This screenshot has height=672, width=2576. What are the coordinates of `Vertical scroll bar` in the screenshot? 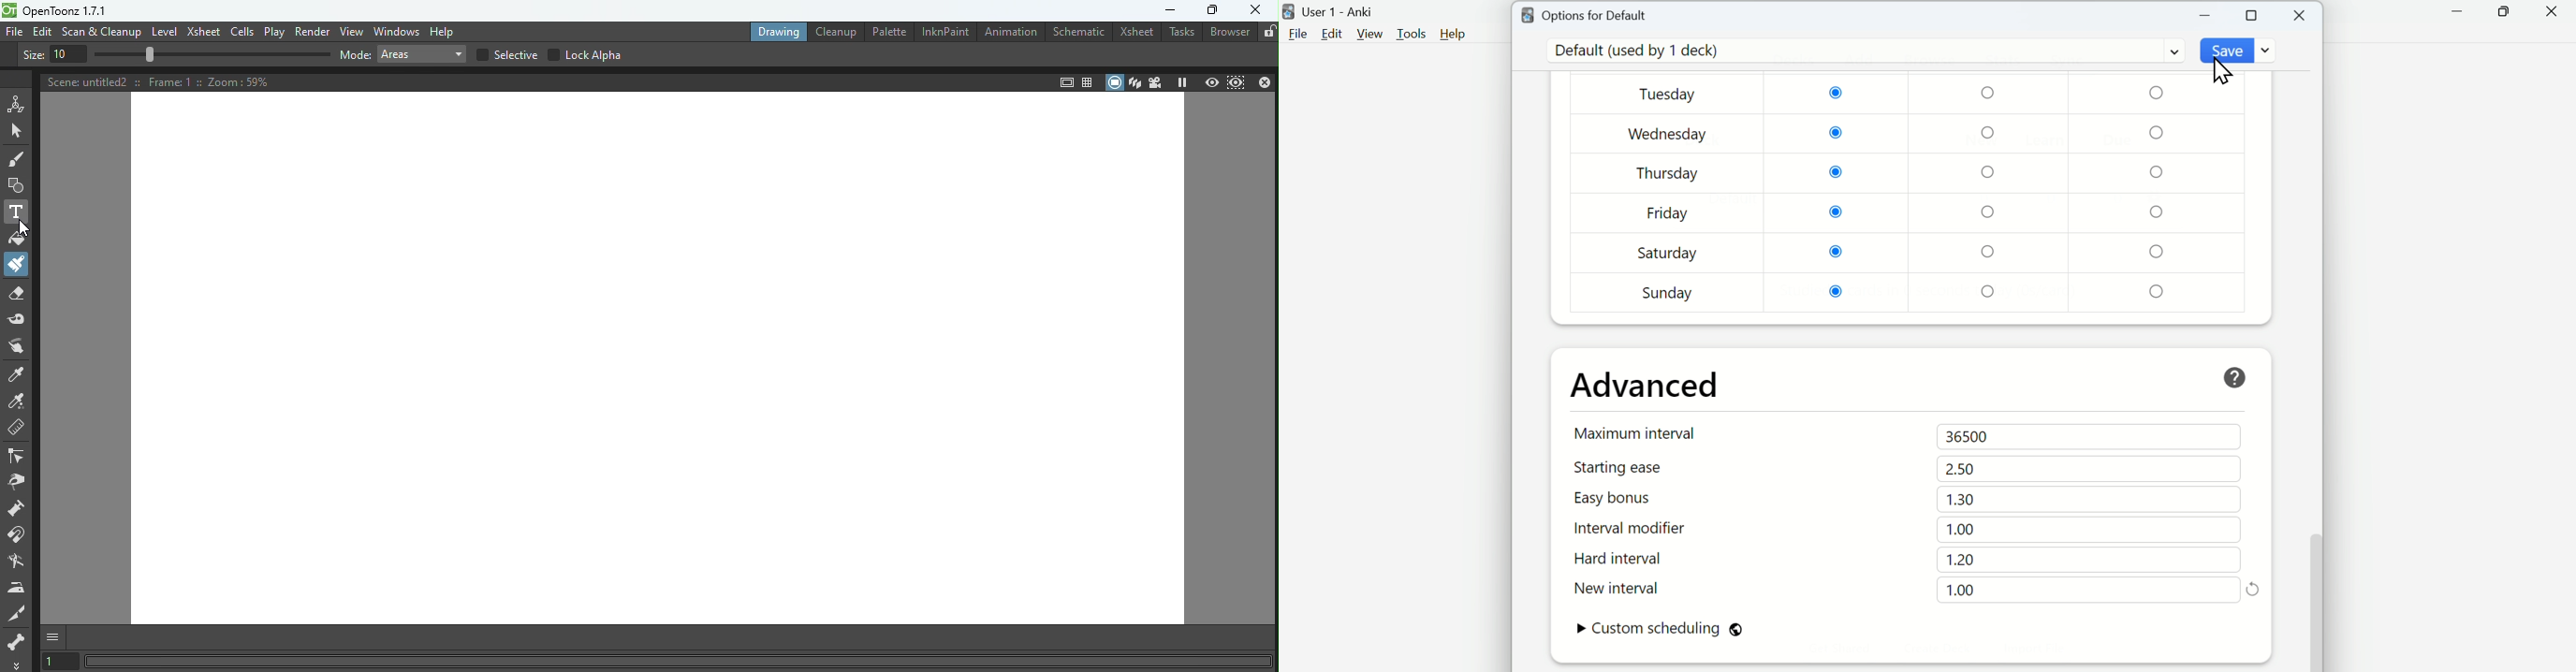 It's located at (2316, 349).